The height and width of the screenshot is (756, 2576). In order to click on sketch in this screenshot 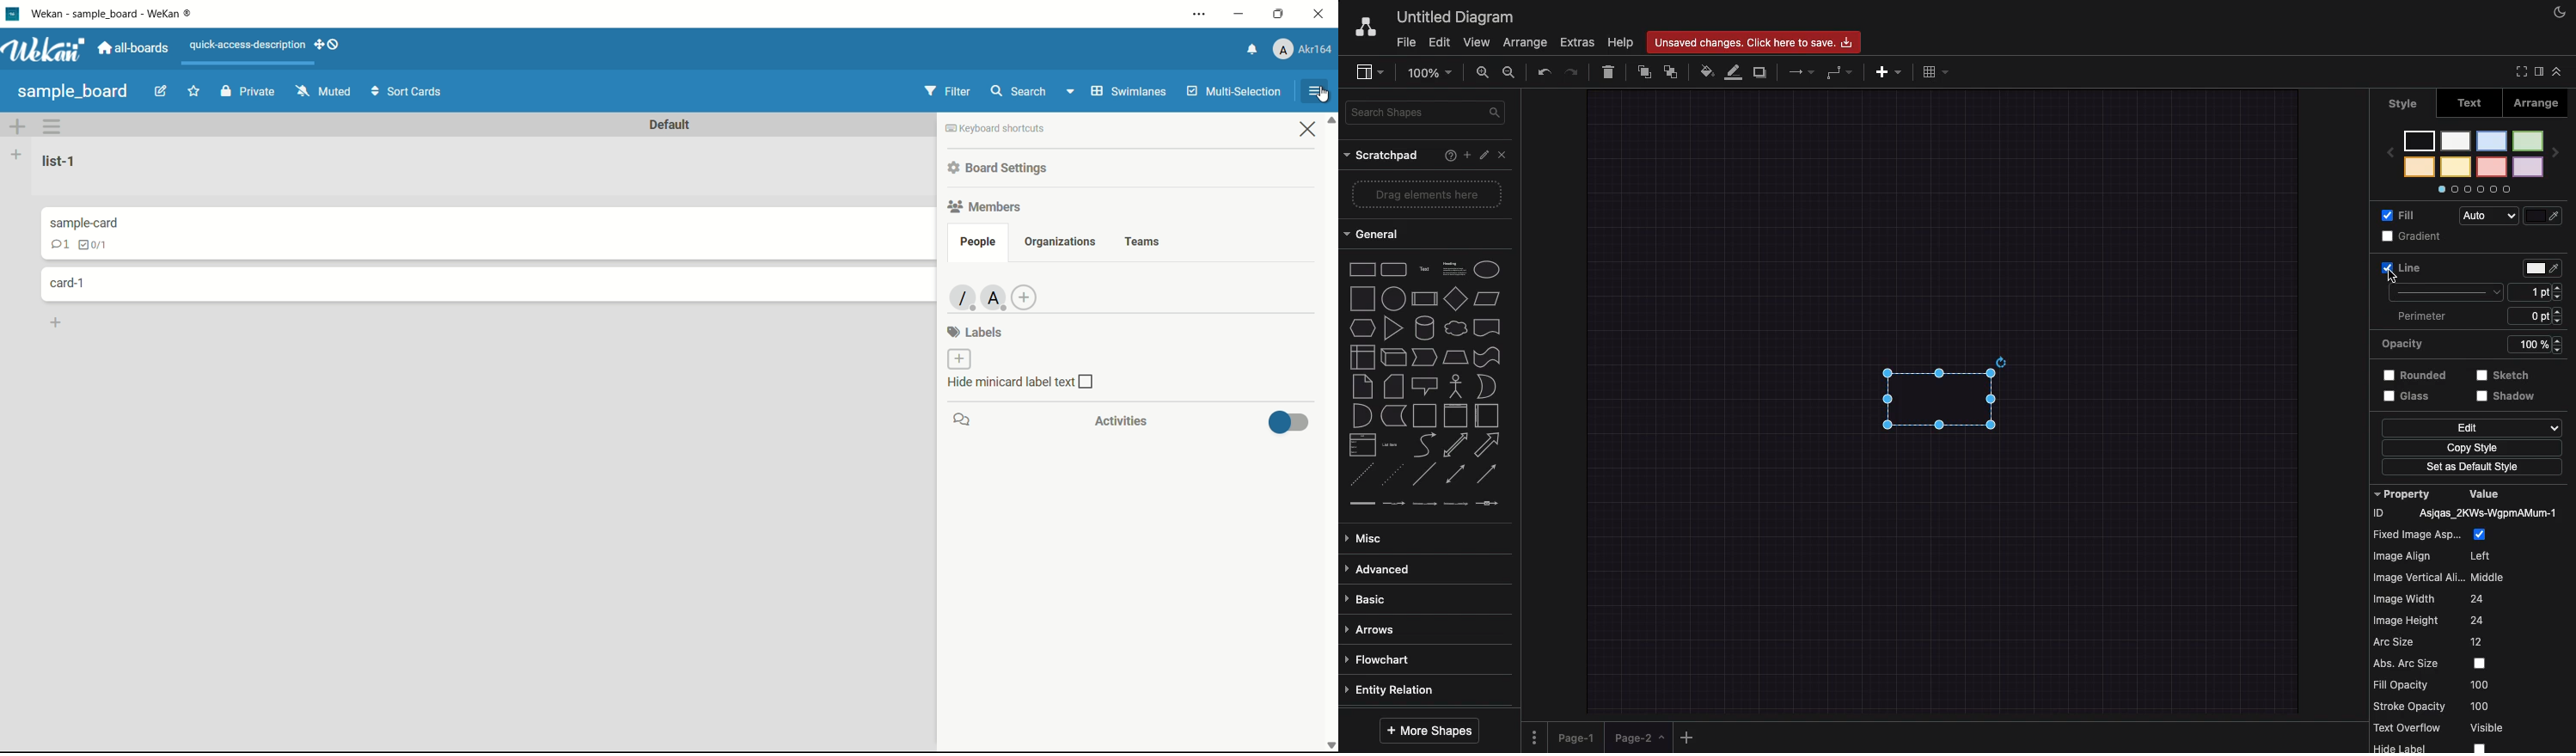, I will do `click(2504, 374)`.